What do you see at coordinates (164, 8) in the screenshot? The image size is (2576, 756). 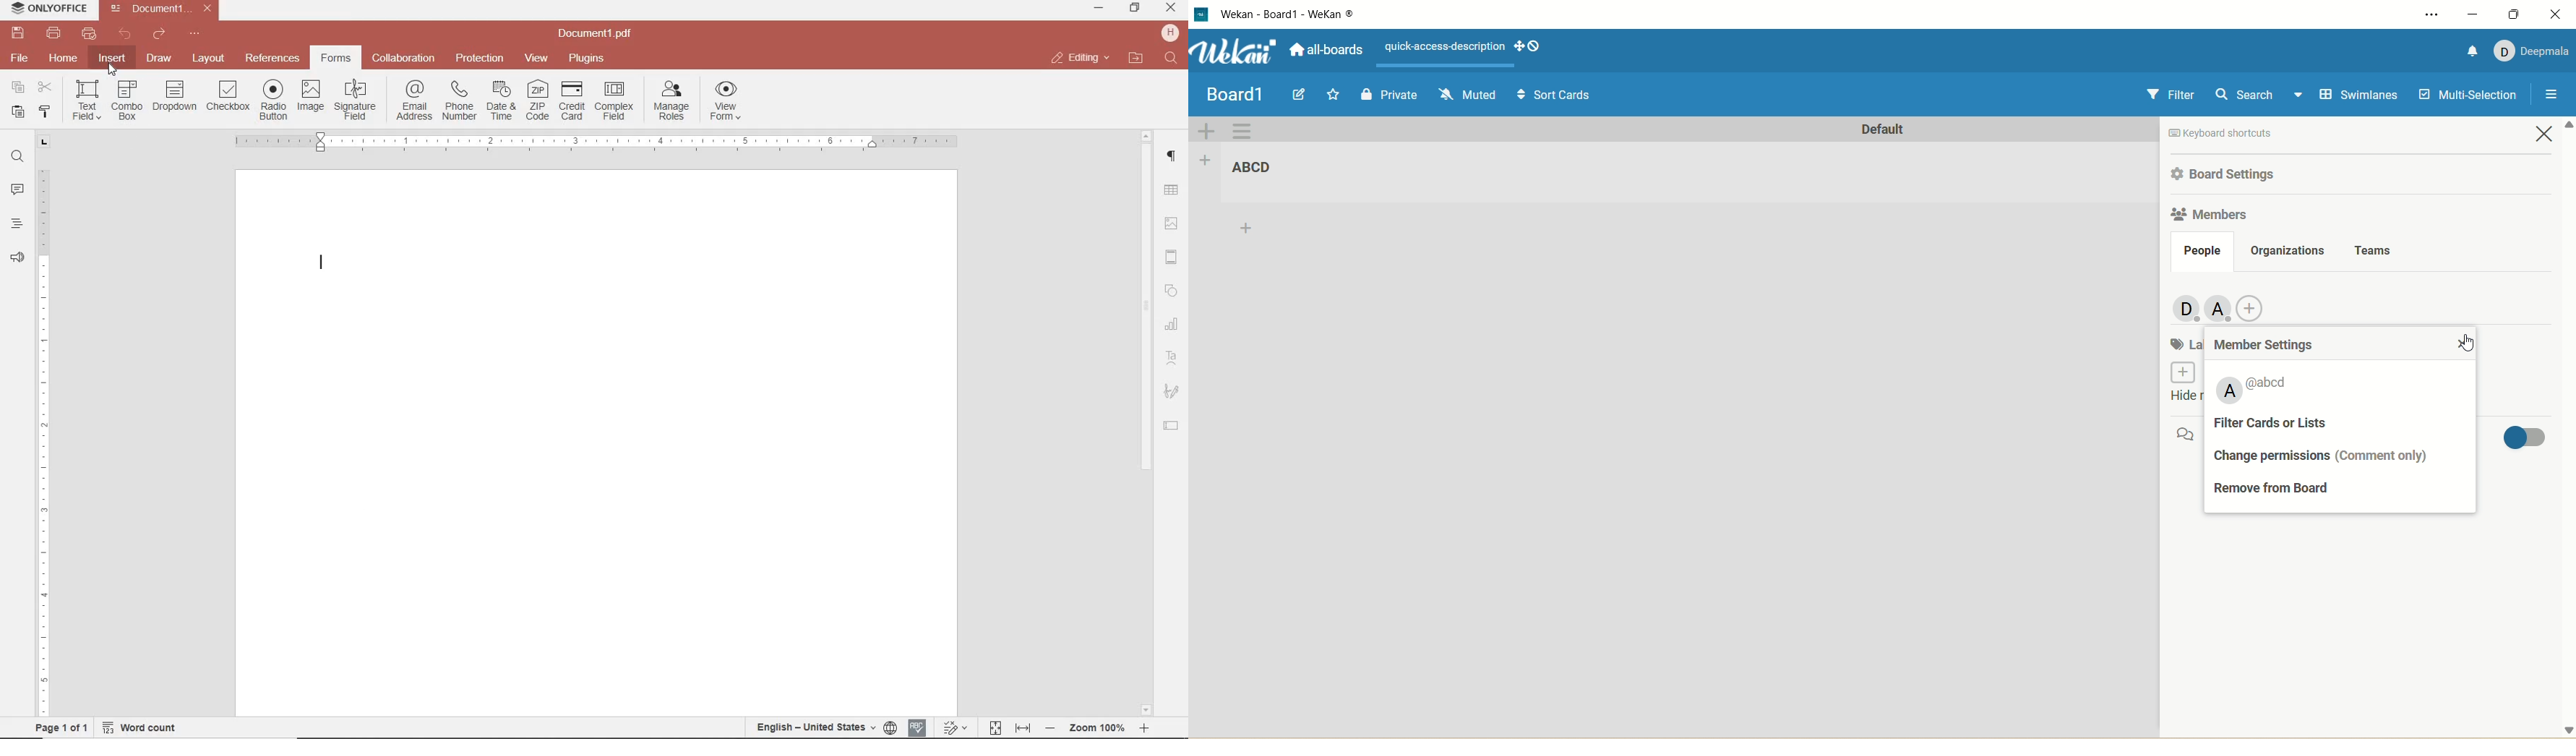 I see `file name` at bounding box center [164, 8].